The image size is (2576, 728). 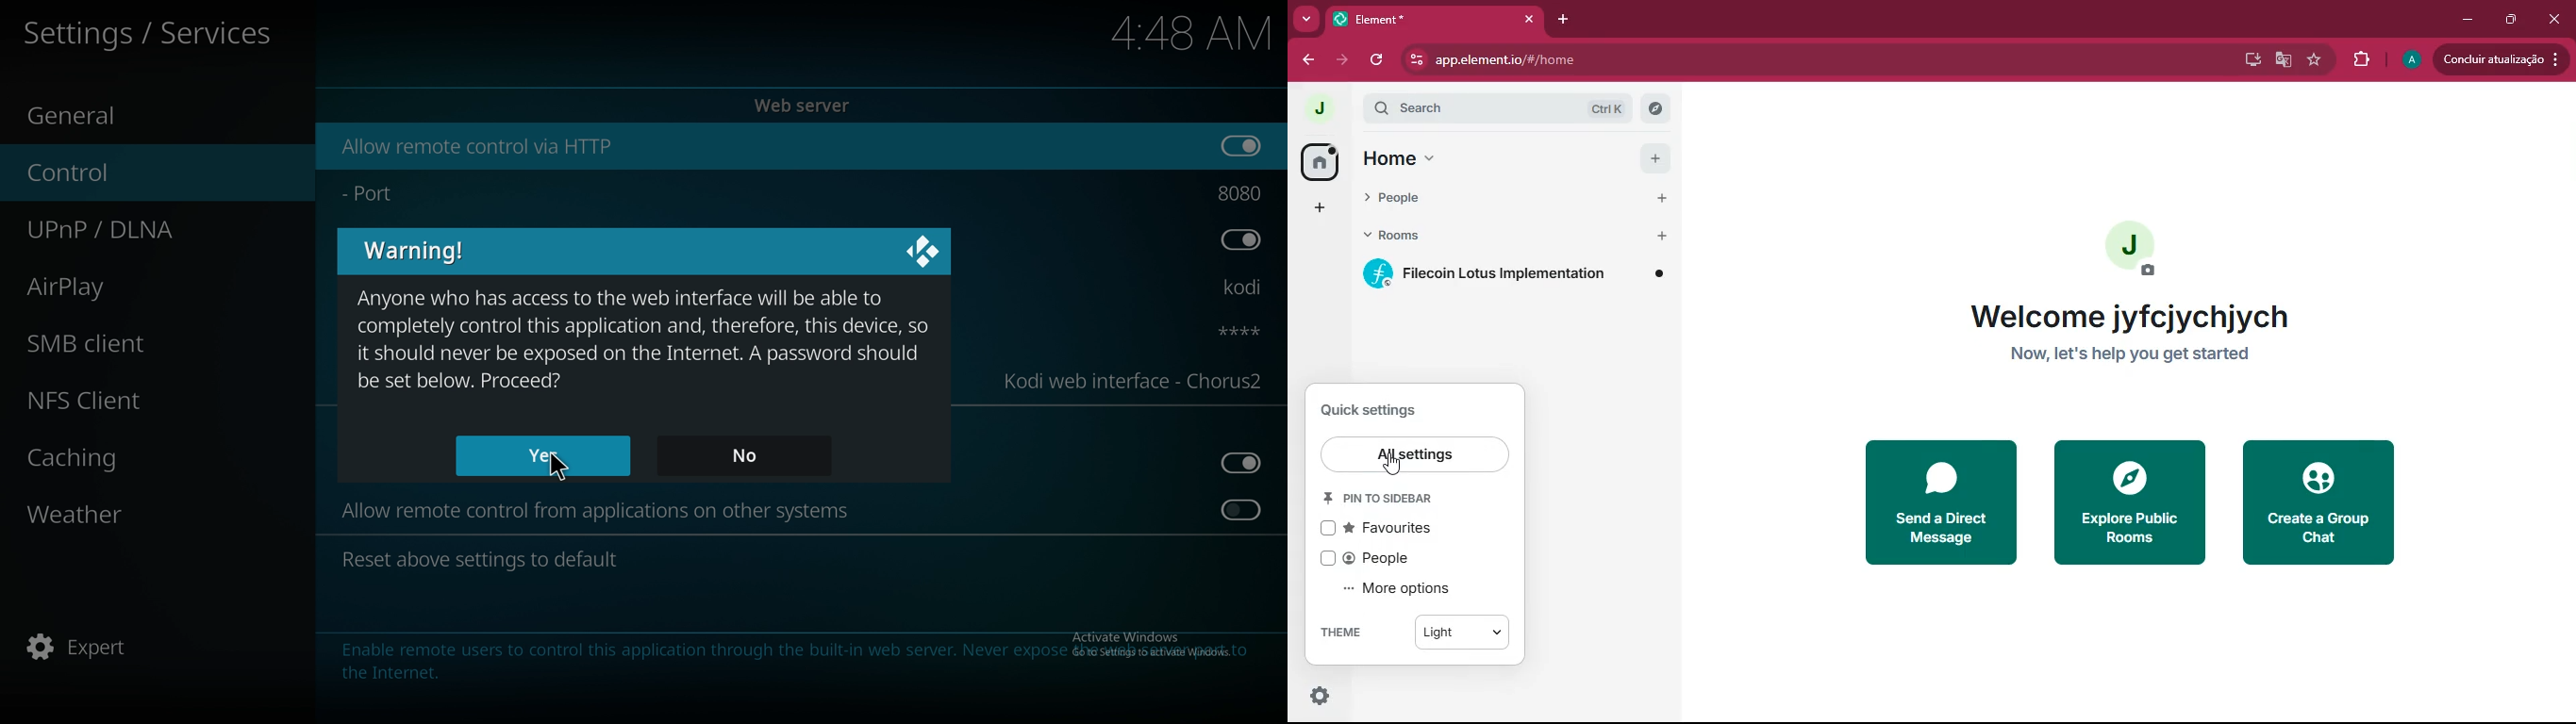 I want to click on add button, so click(x=1659, y=237).